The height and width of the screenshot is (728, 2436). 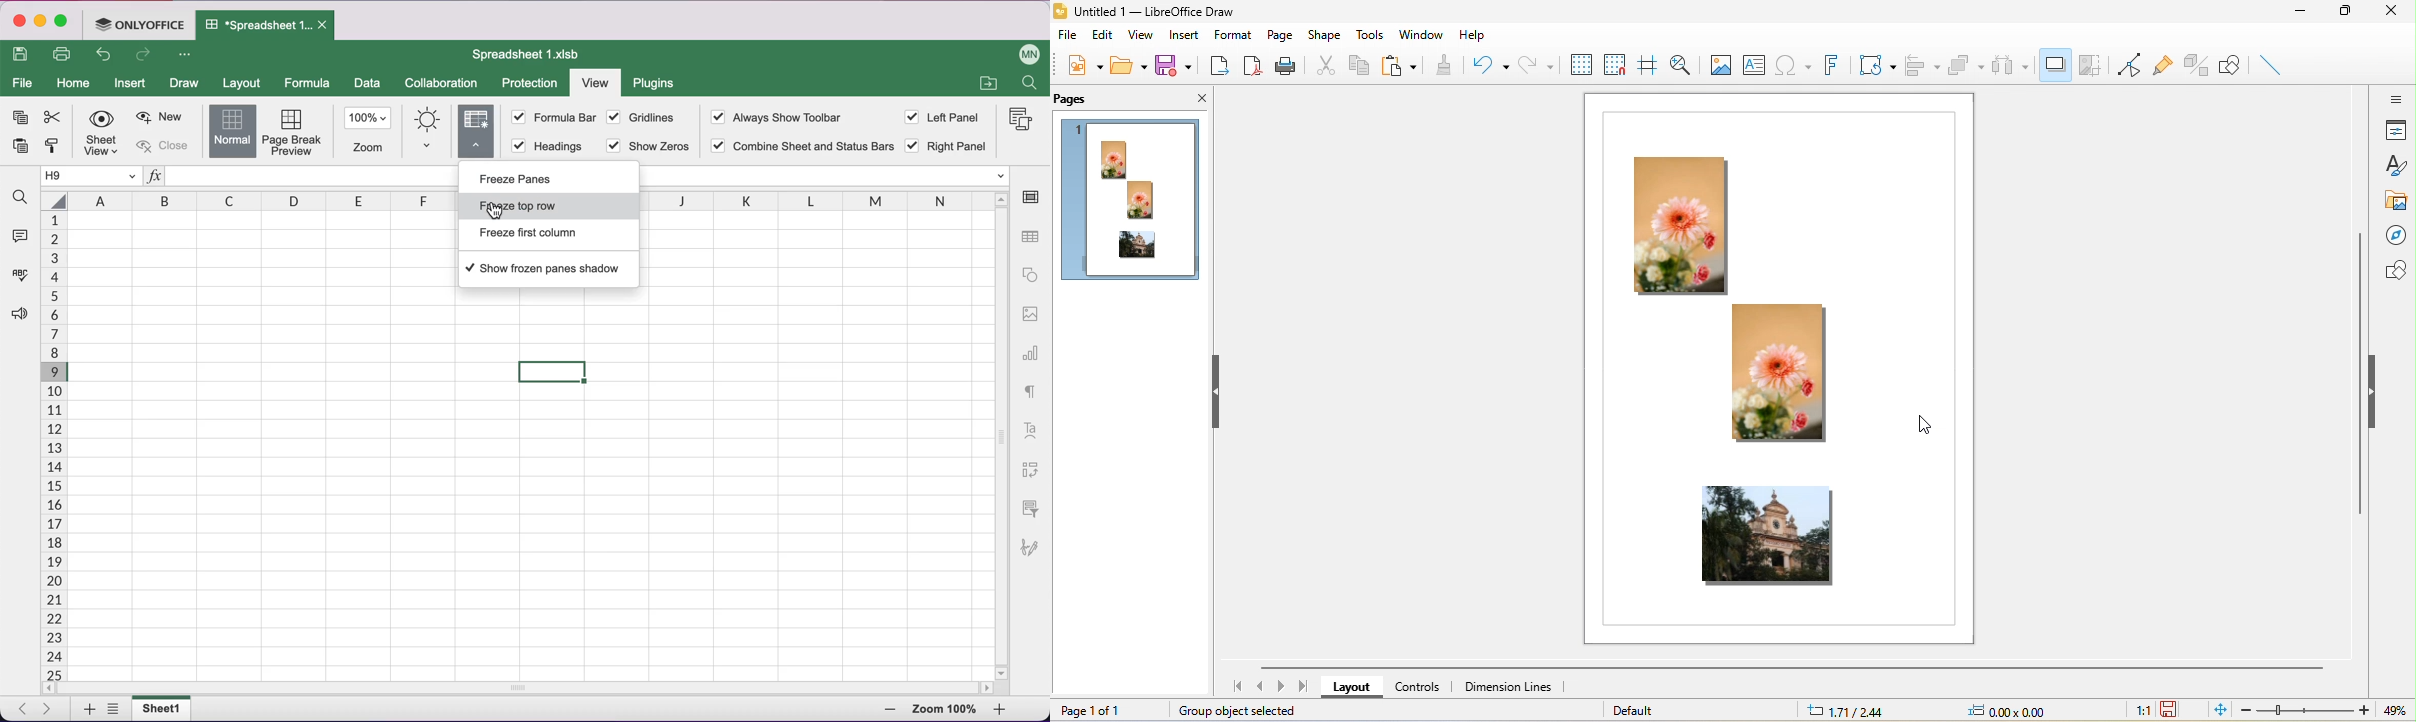 I want to click on next tab, so click(x=50, y=710).